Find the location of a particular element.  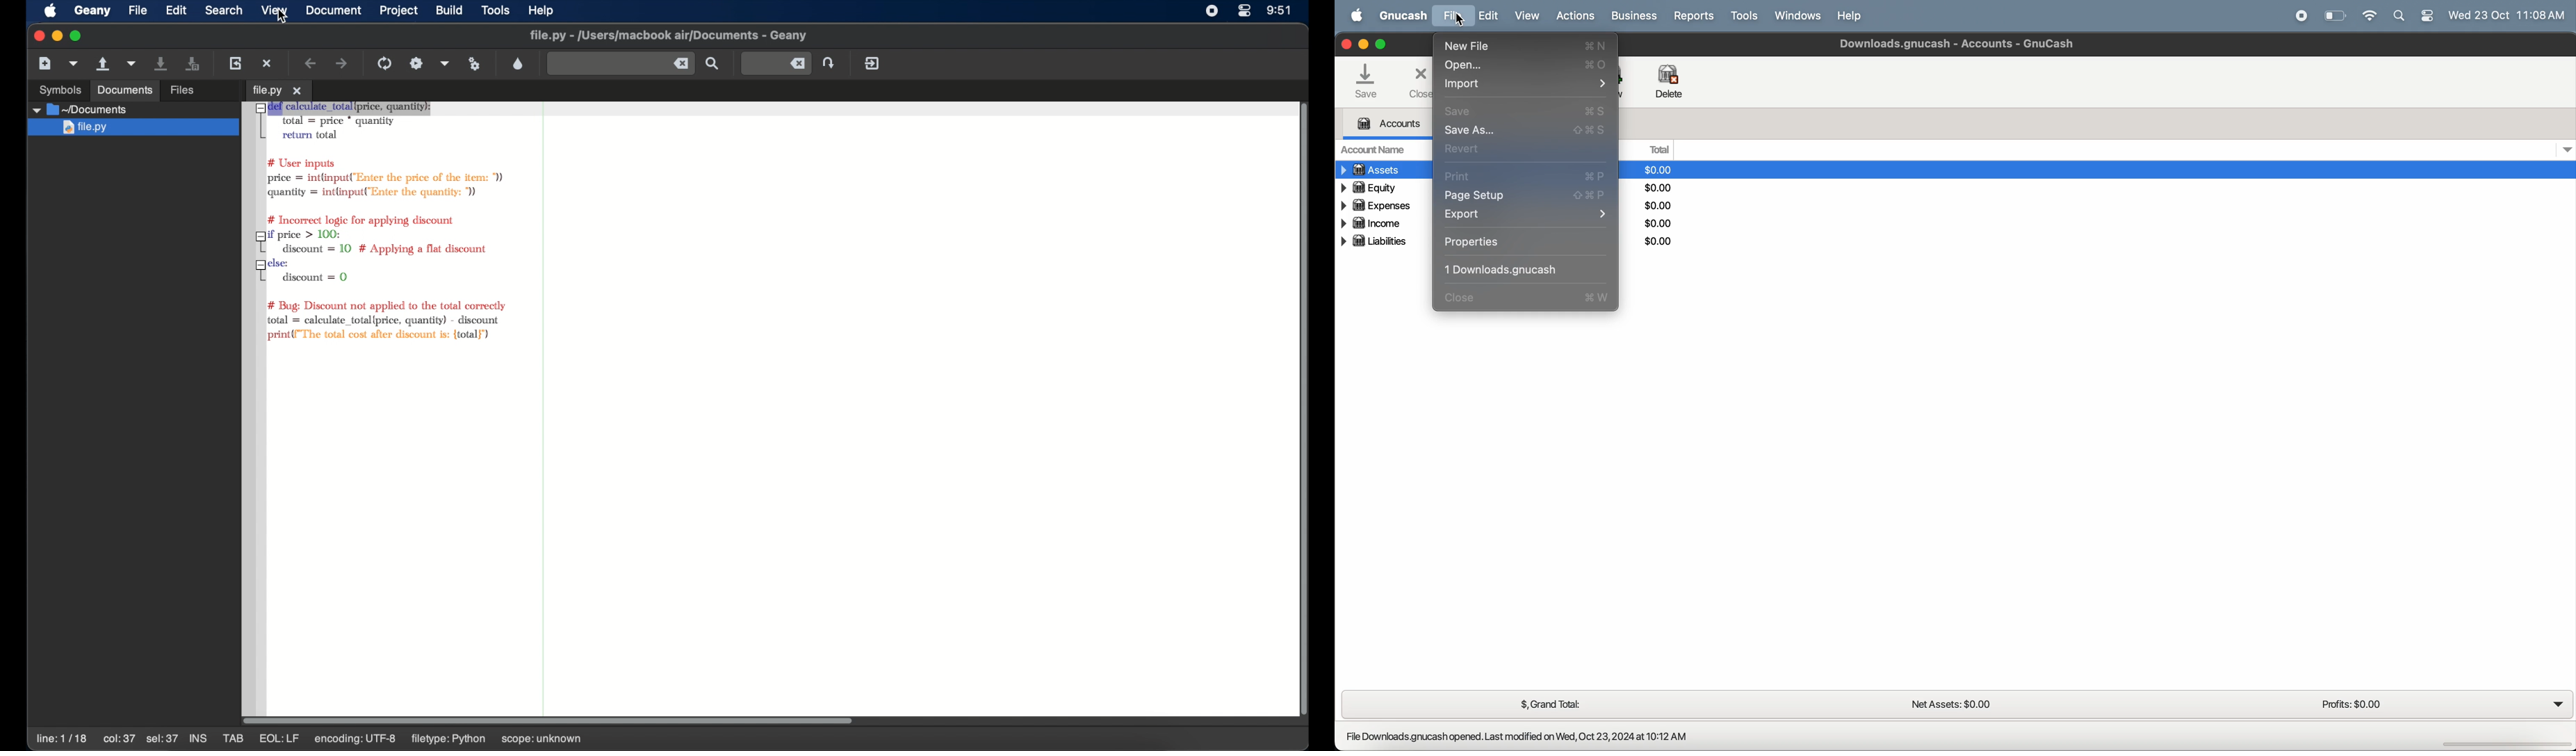

assets is located at coordinates (1378, 169).